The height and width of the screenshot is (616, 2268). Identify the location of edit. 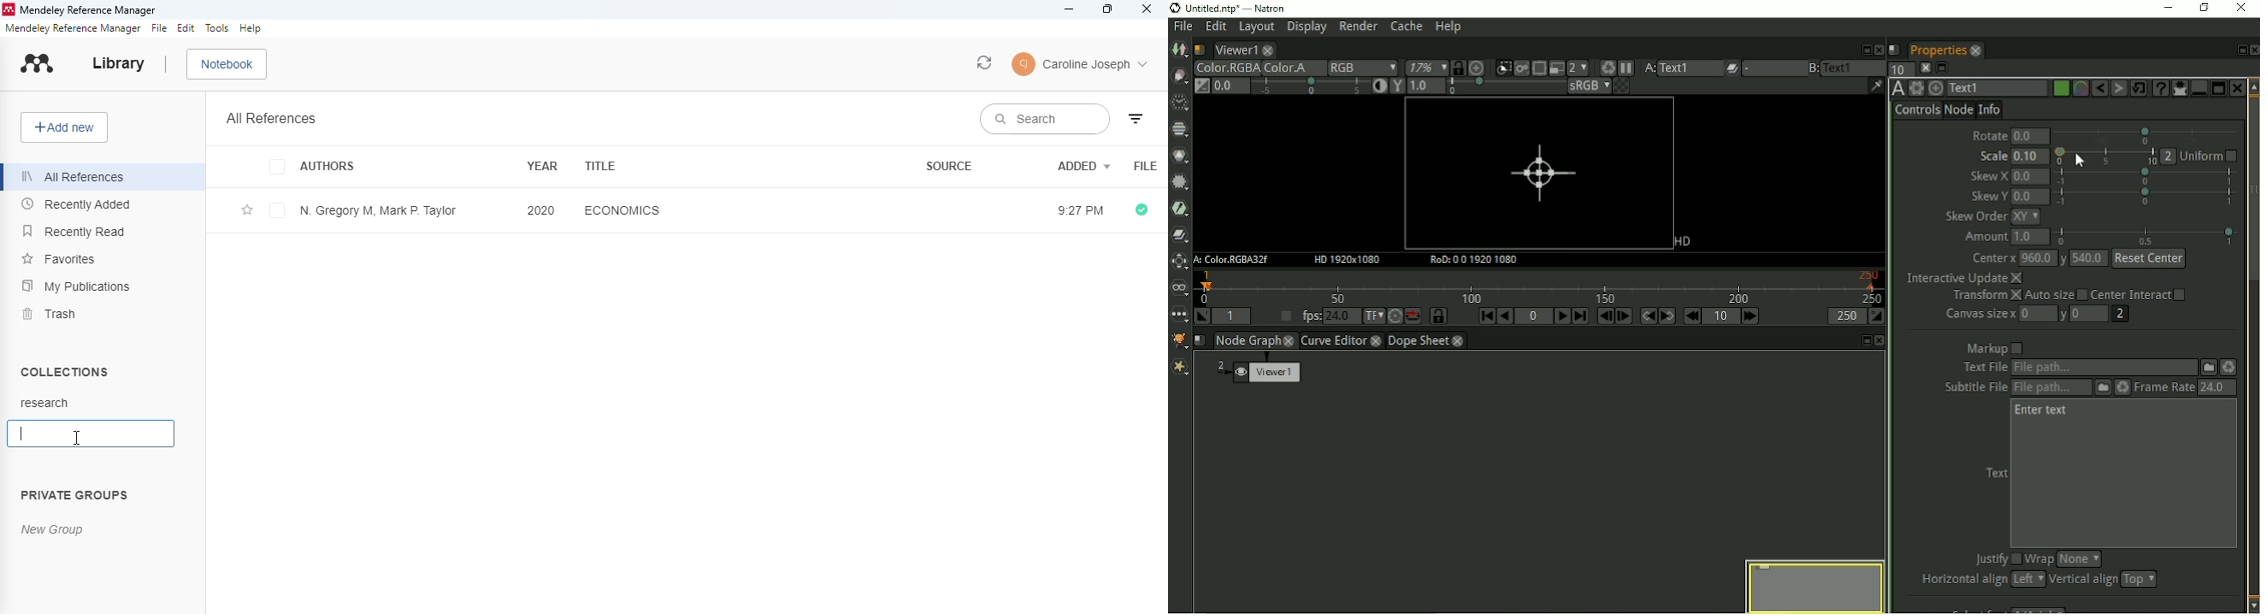
(187, 29).